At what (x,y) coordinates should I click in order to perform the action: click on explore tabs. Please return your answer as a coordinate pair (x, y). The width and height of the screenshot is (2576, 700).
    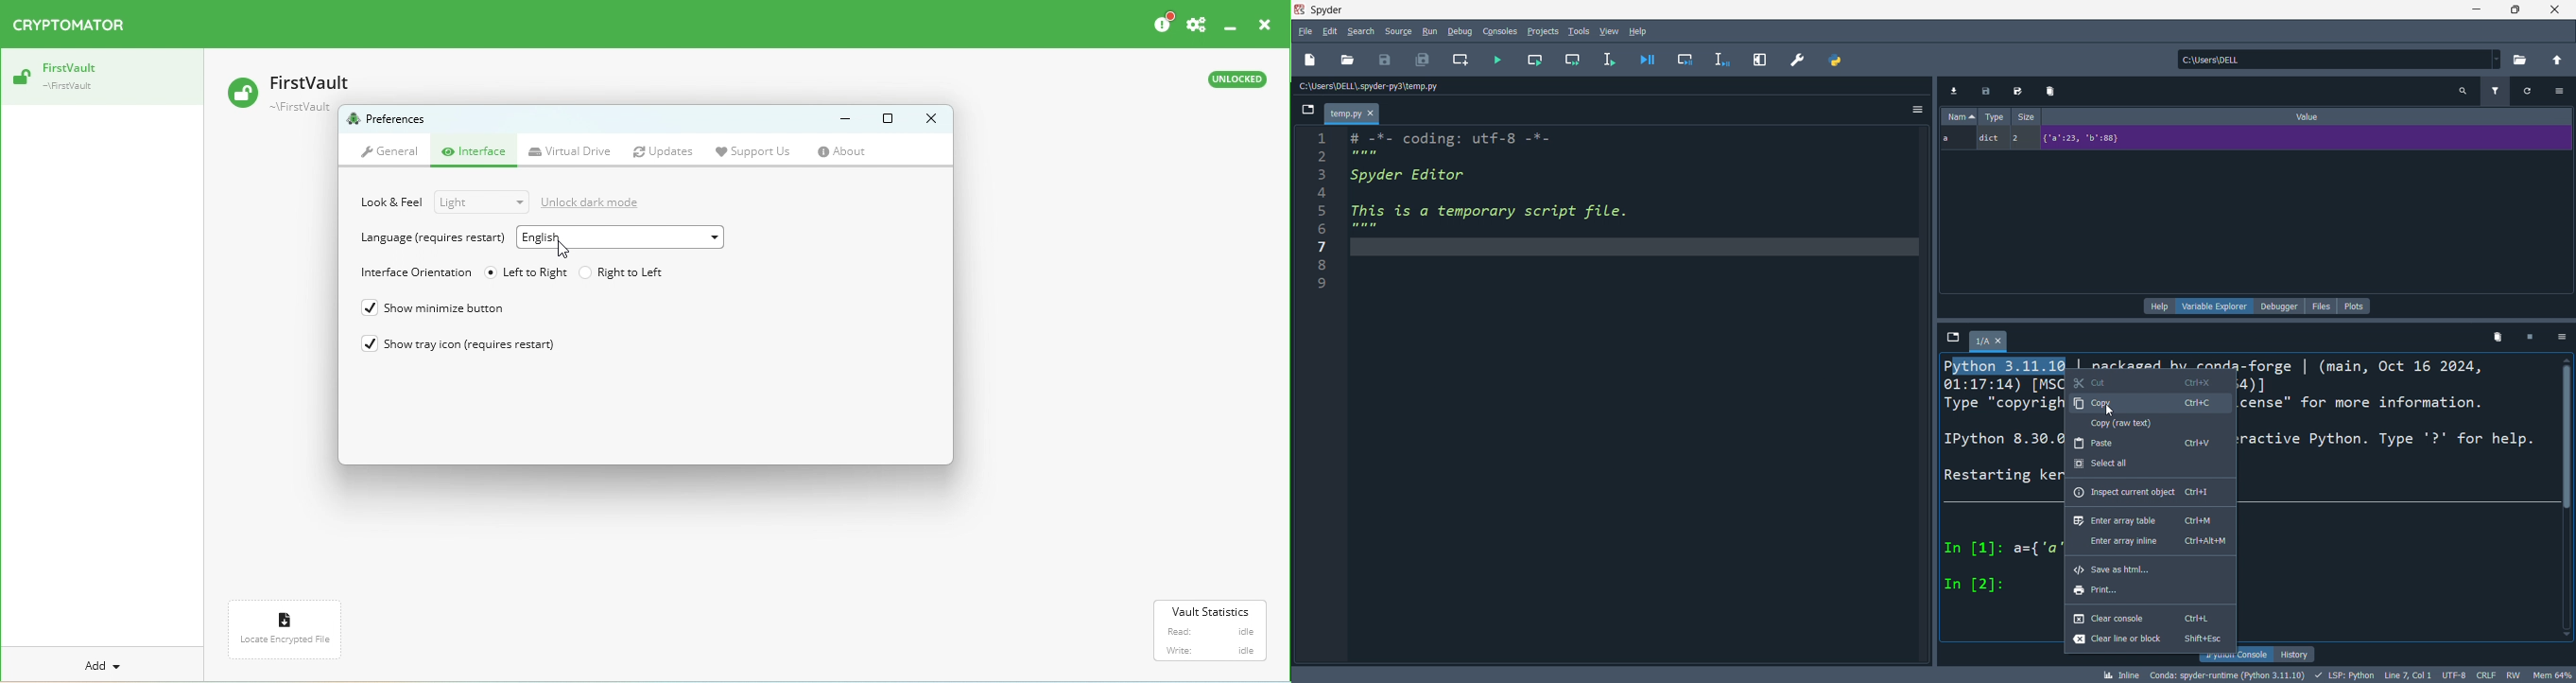
    Looking at the image, I should click on (1953, 338).